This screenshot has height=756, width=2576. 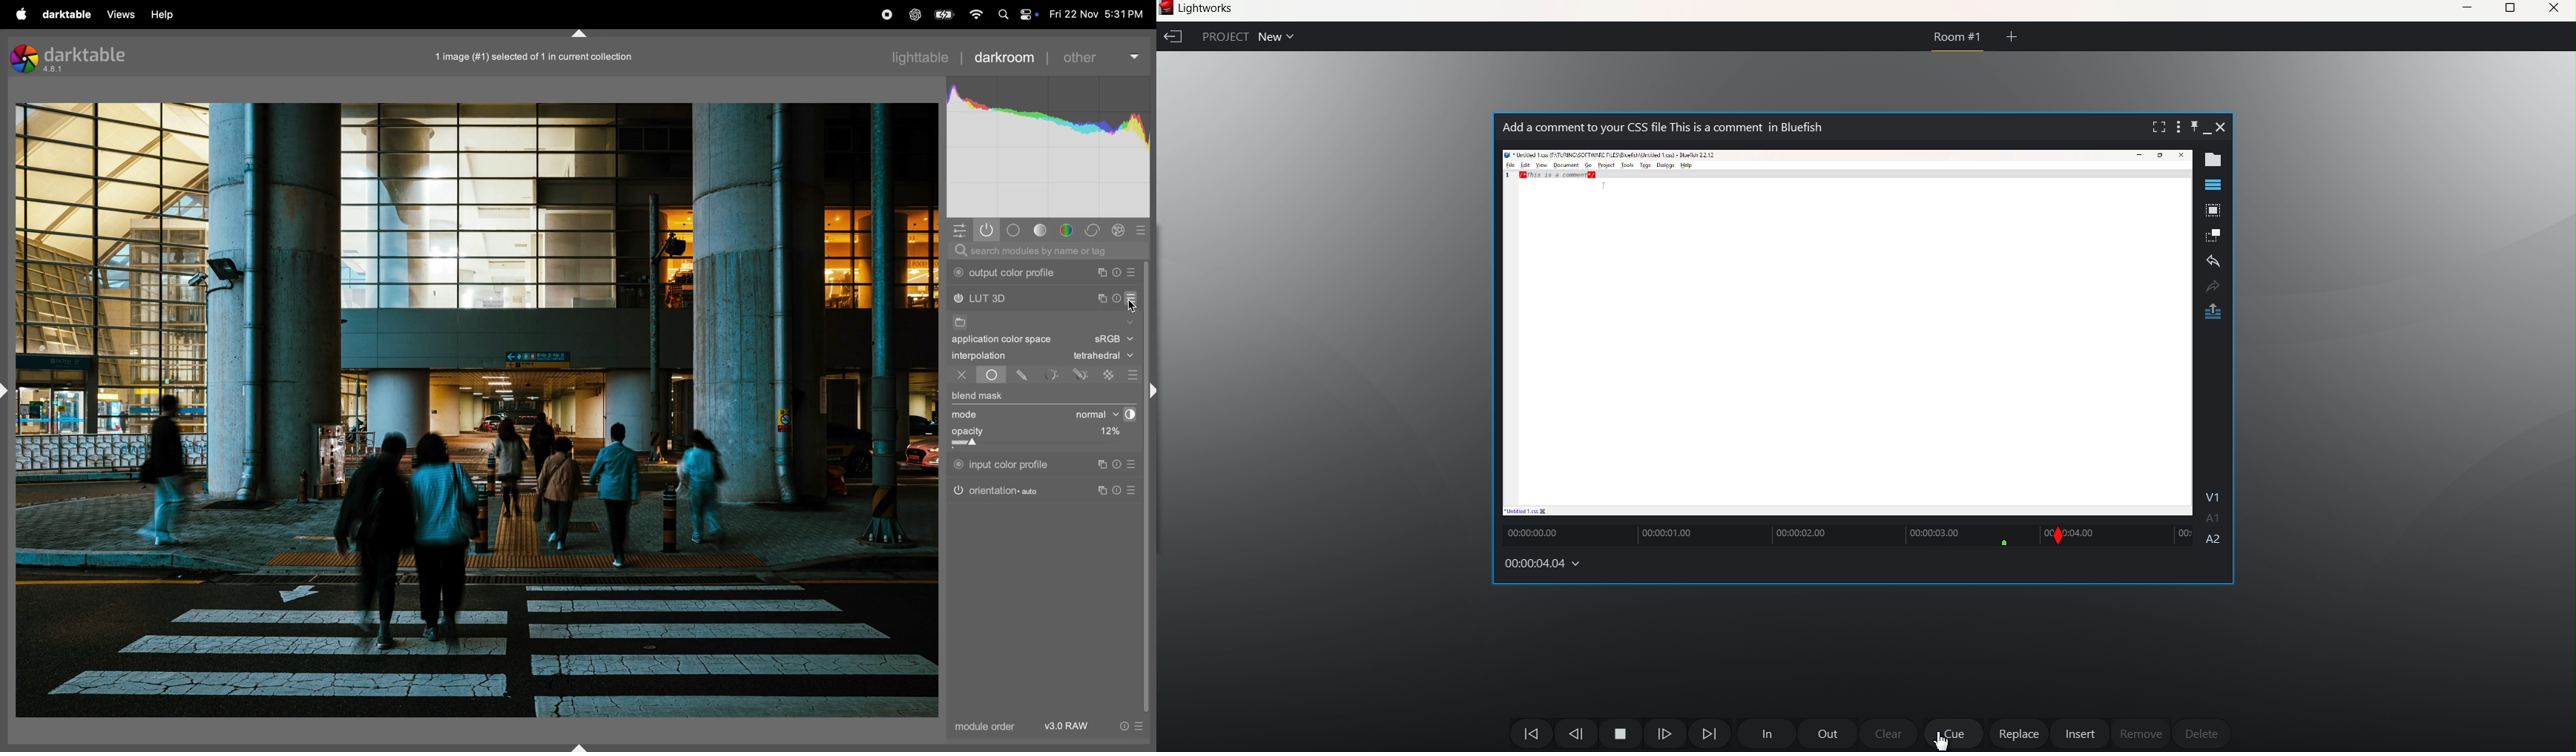 What do you see at coordinates (118, 15) in the screenshot?
I see `views` at bounding box center [118, 15].